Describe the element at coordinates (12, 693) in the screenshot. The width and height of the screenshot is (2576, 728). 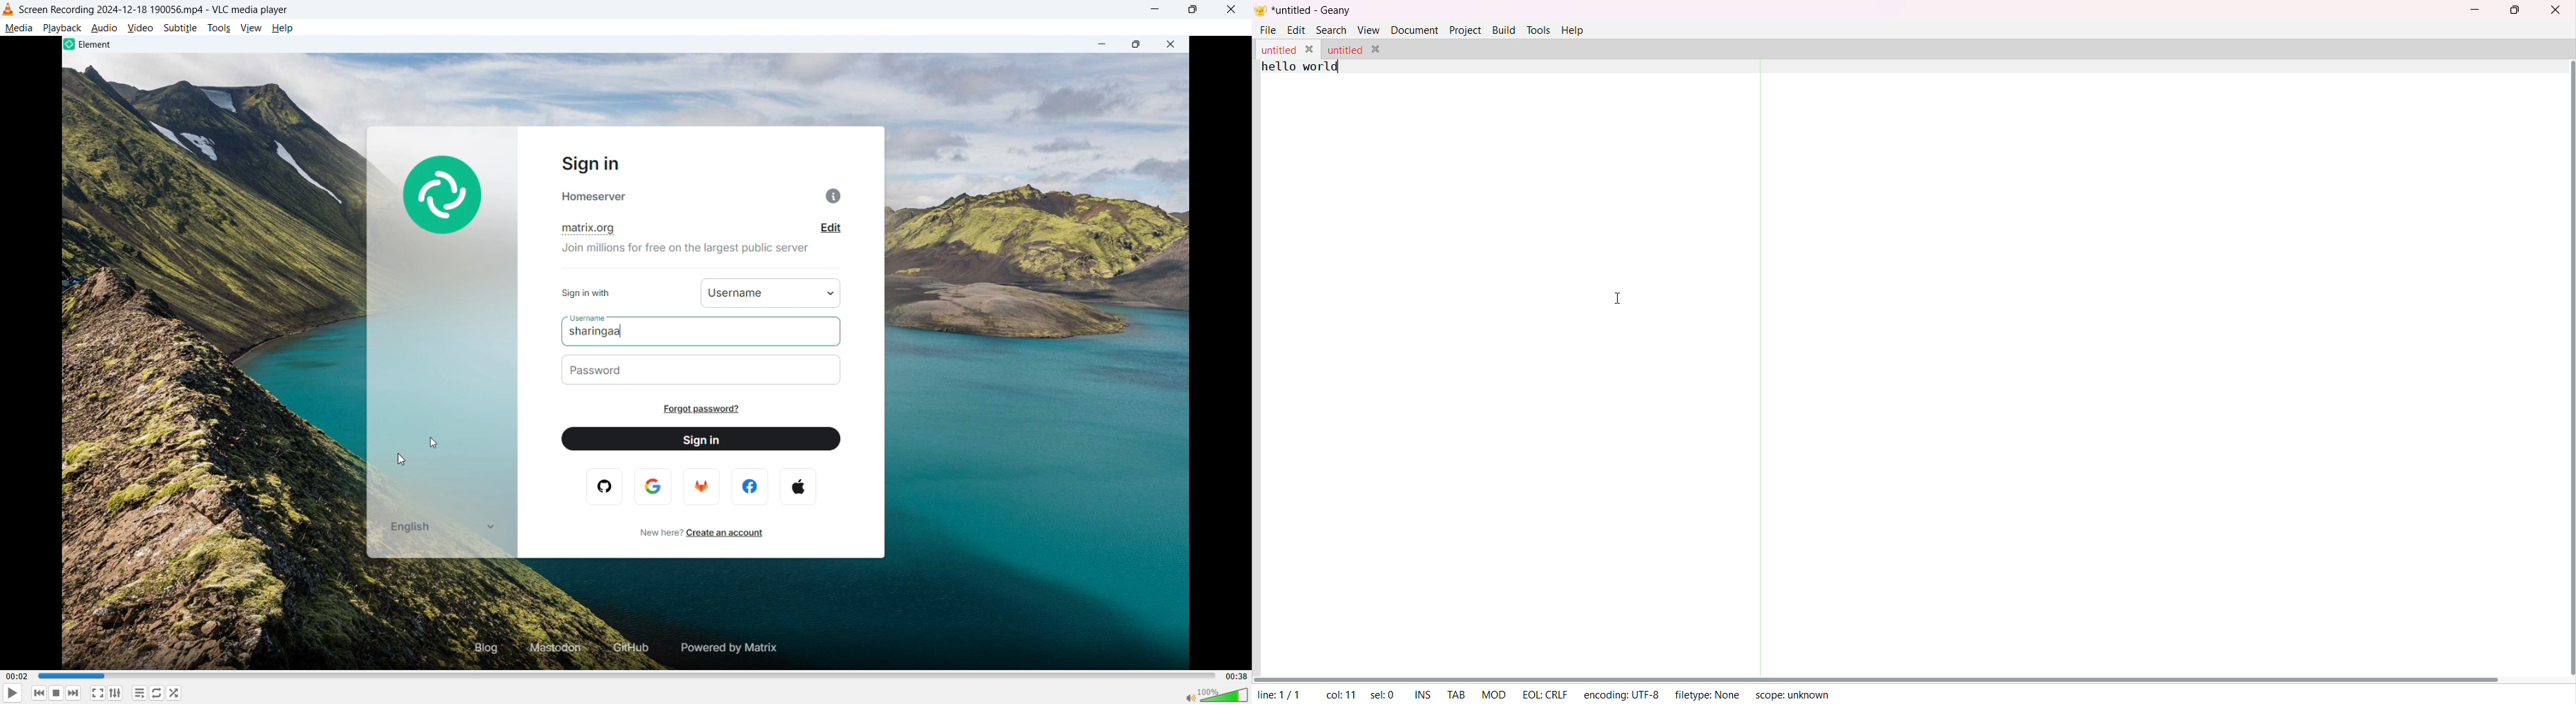
I see `Play ` at that location.